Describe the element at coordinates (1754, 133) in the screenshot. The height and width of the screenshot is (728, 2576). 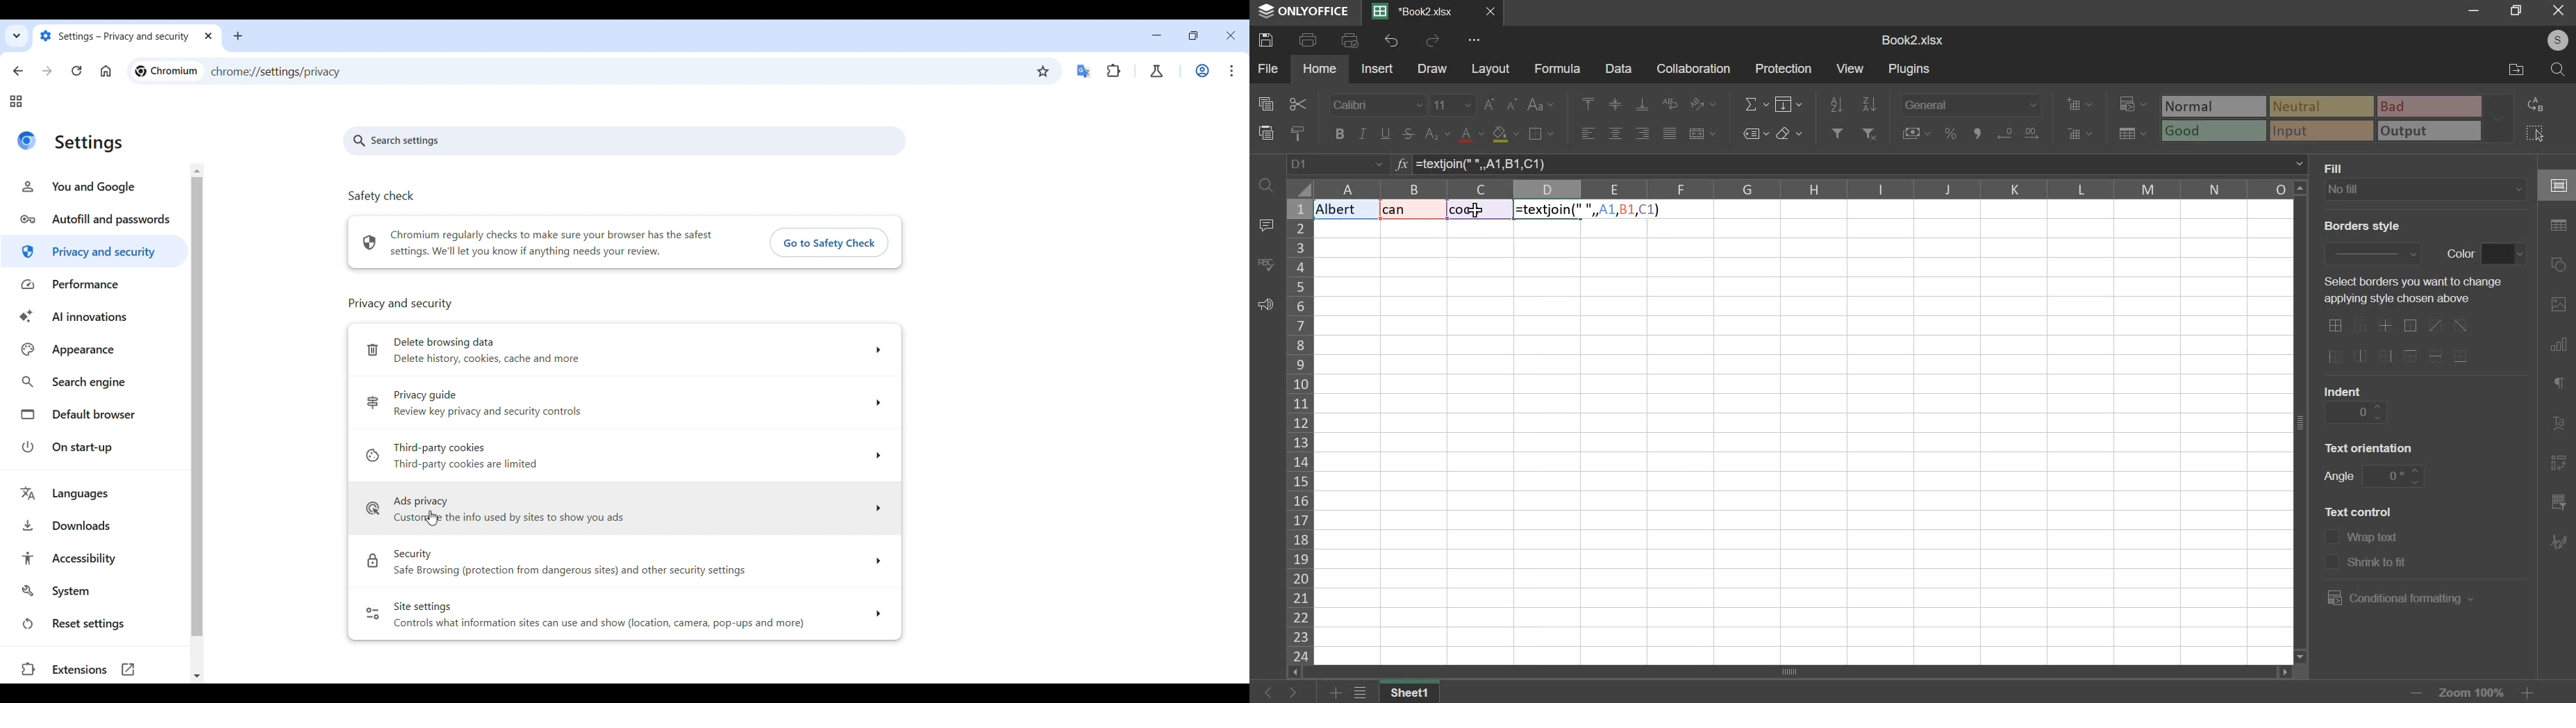
I see `named ranges` at that location.